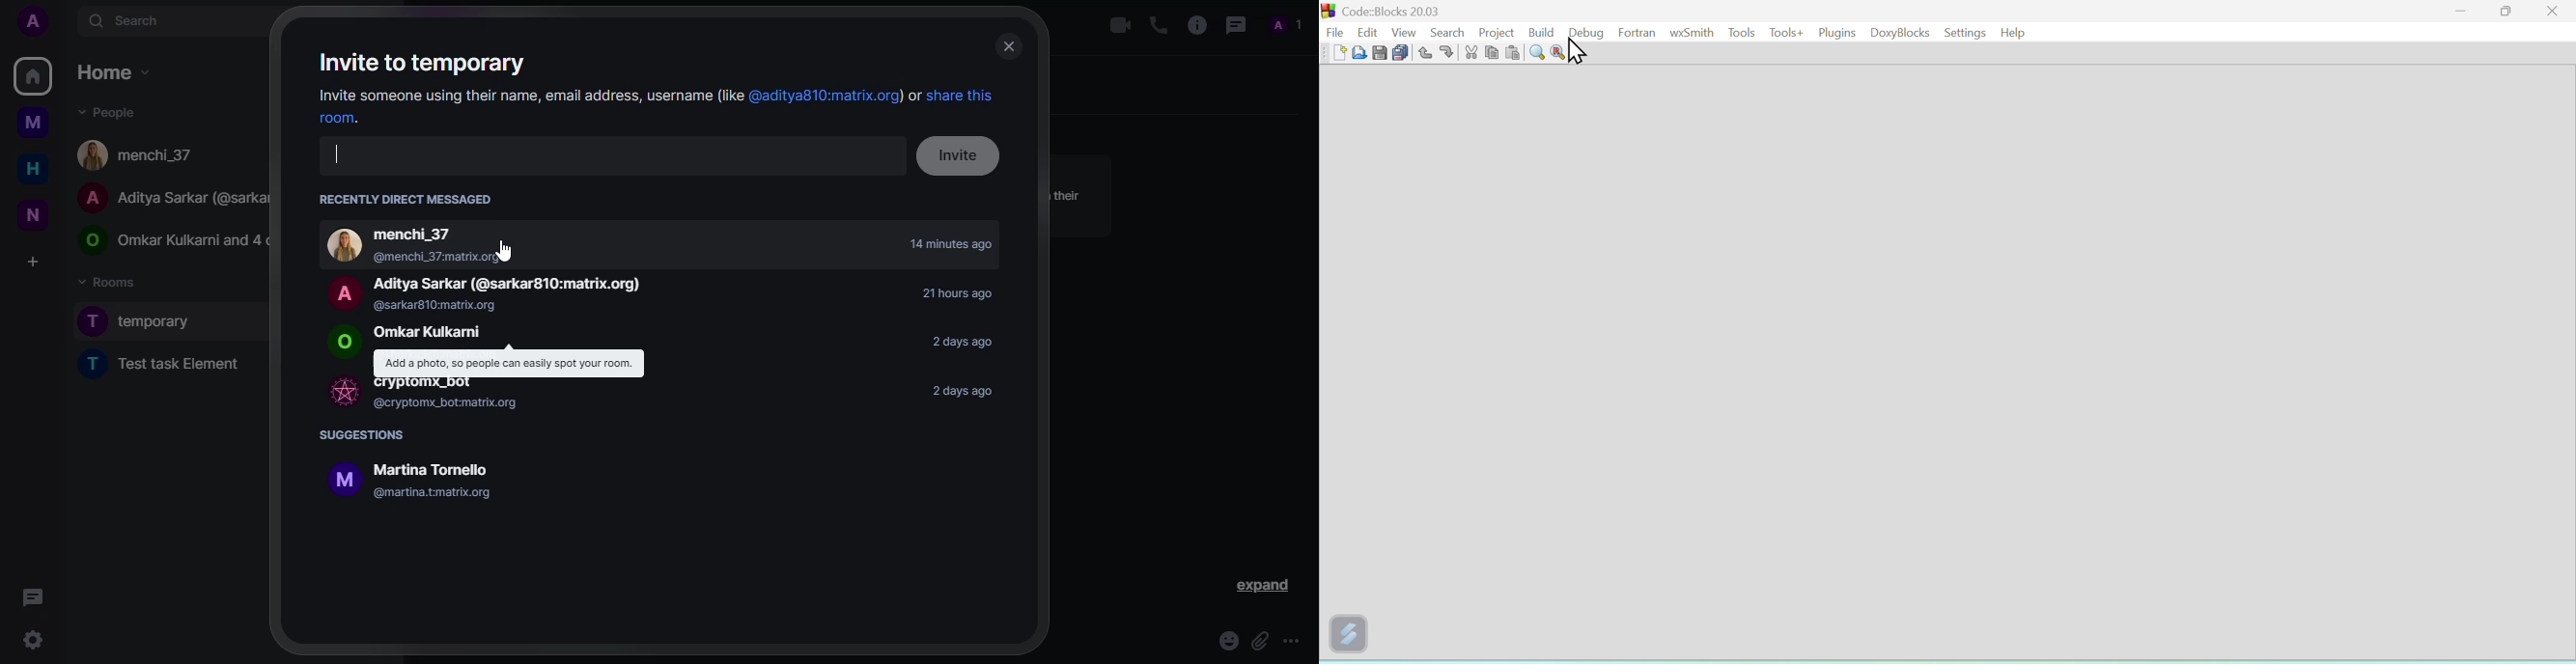  I want to click on close, so click(1008, 44).